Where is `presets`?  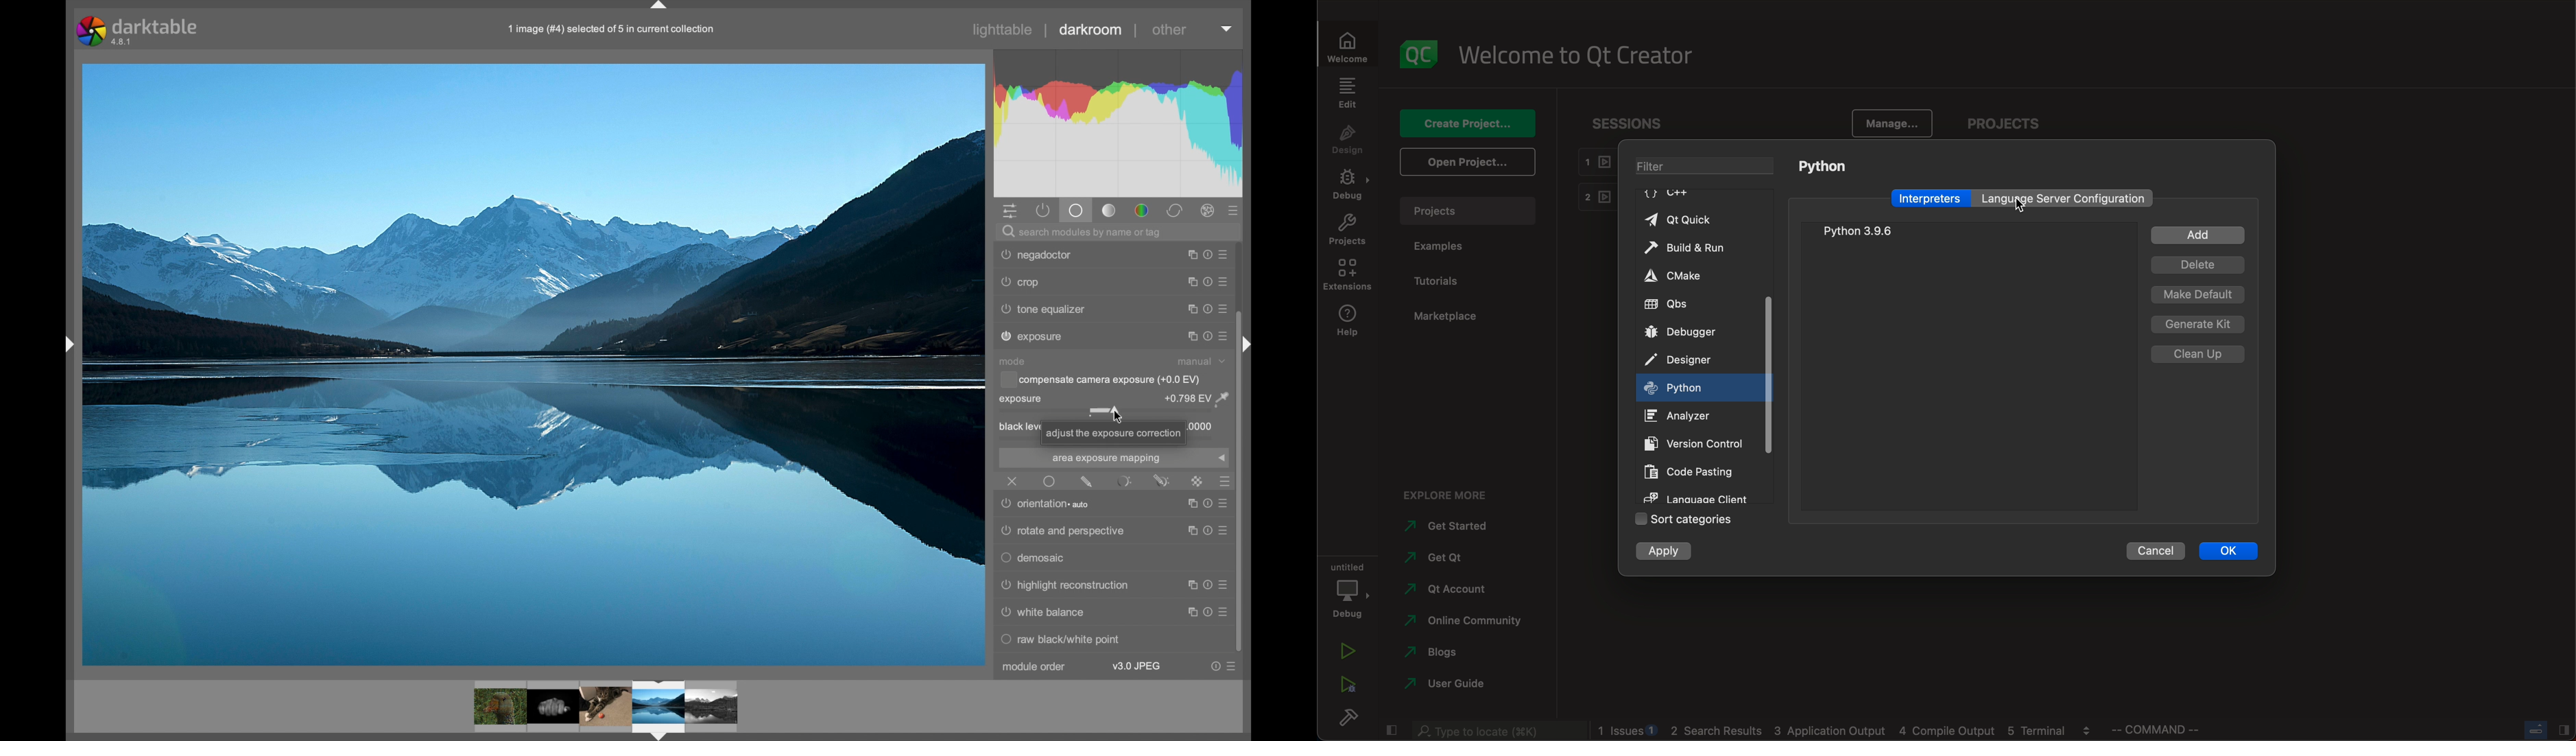
presets is located at coordinates (1224, 482).